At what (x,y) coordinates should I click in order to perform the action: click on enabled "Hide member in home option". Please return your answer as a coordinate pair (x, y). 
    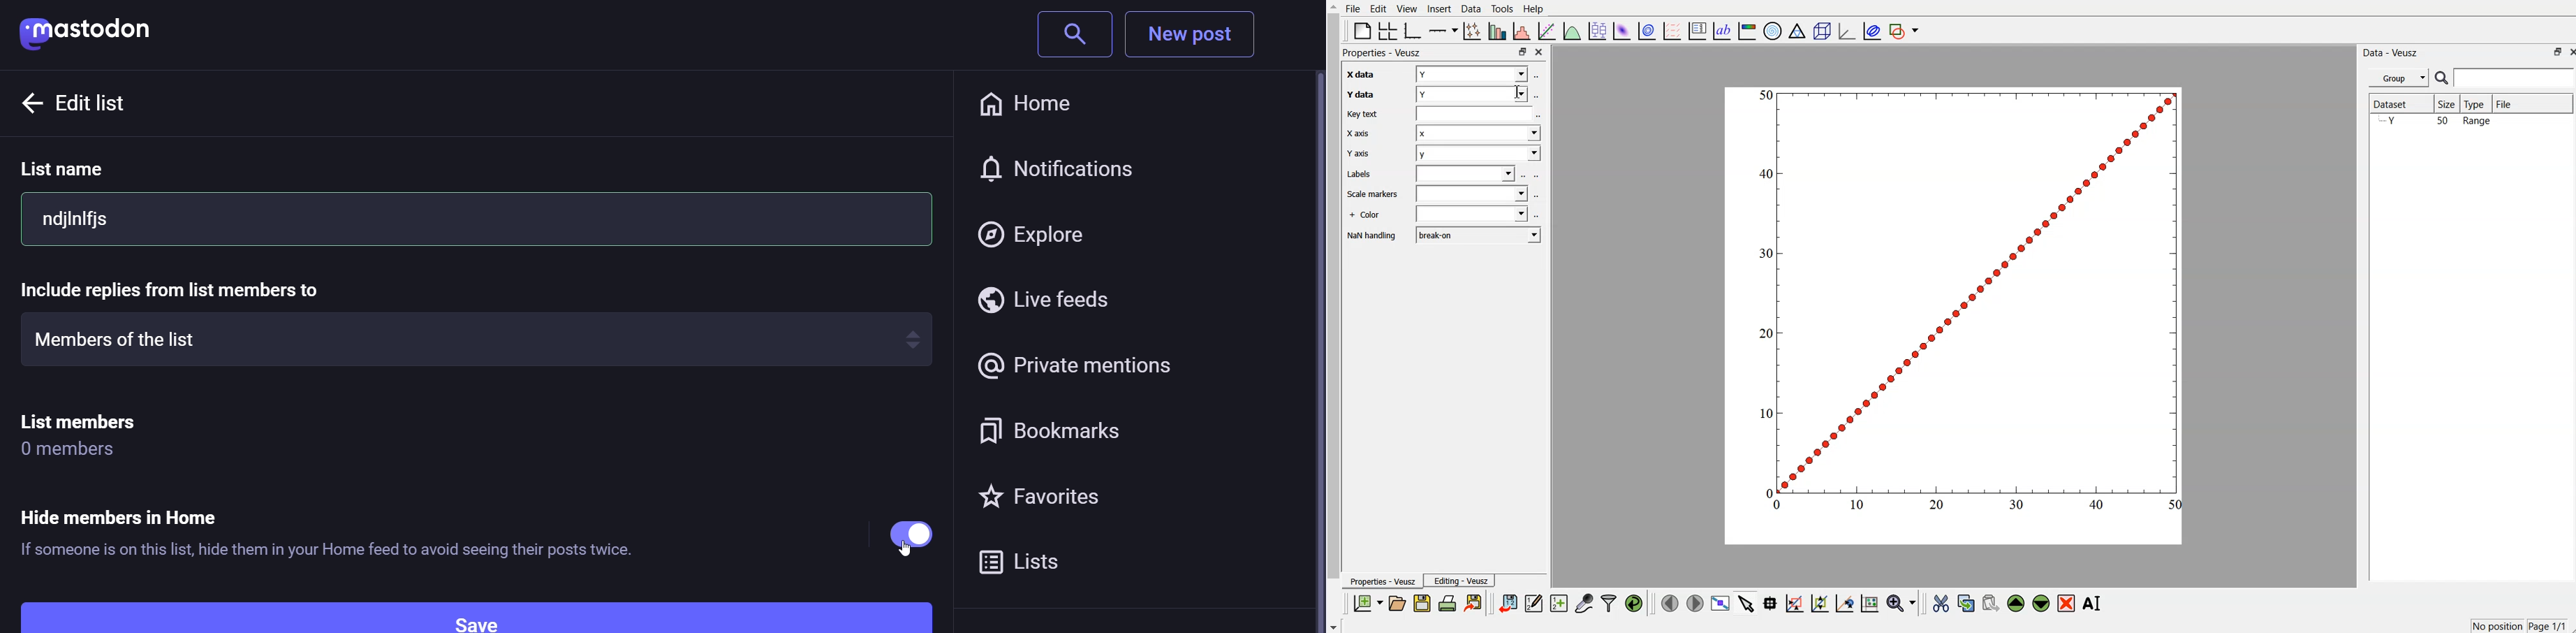
    Looking at the image, I should click on (911, 535).